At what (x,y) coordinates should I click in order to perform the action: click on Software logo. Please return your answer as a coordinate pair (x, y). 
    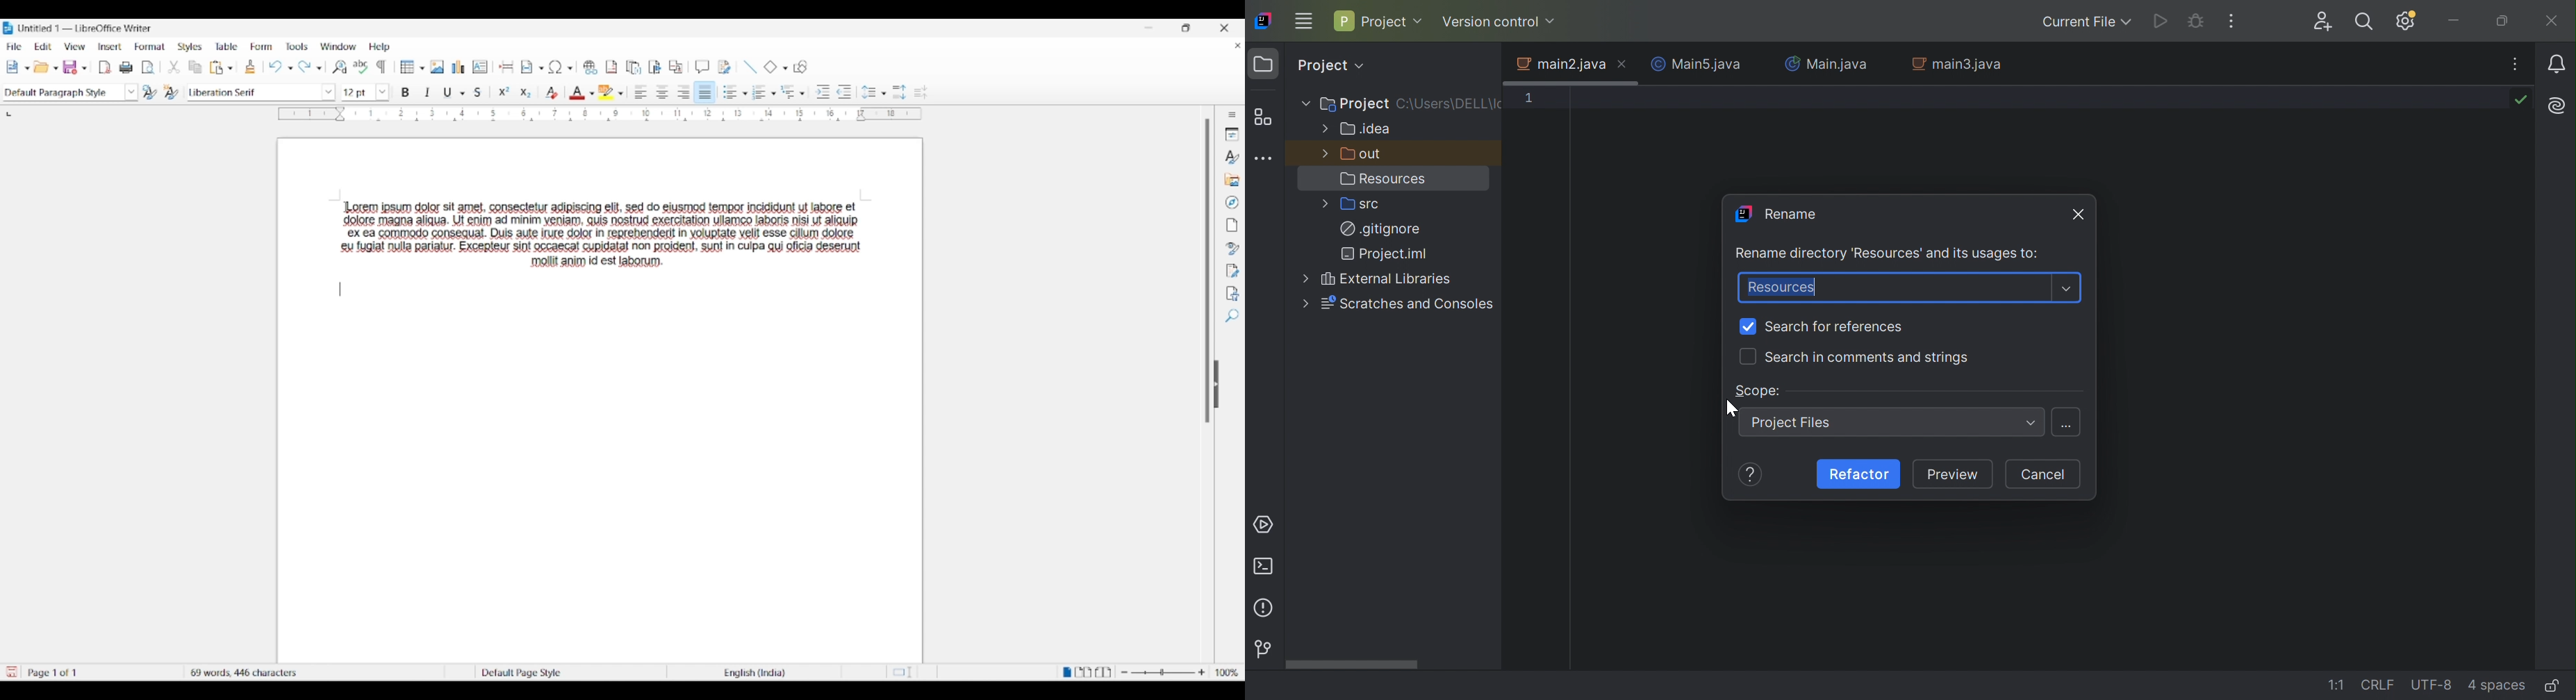
    Looking at the image, I should click on (8, 28).